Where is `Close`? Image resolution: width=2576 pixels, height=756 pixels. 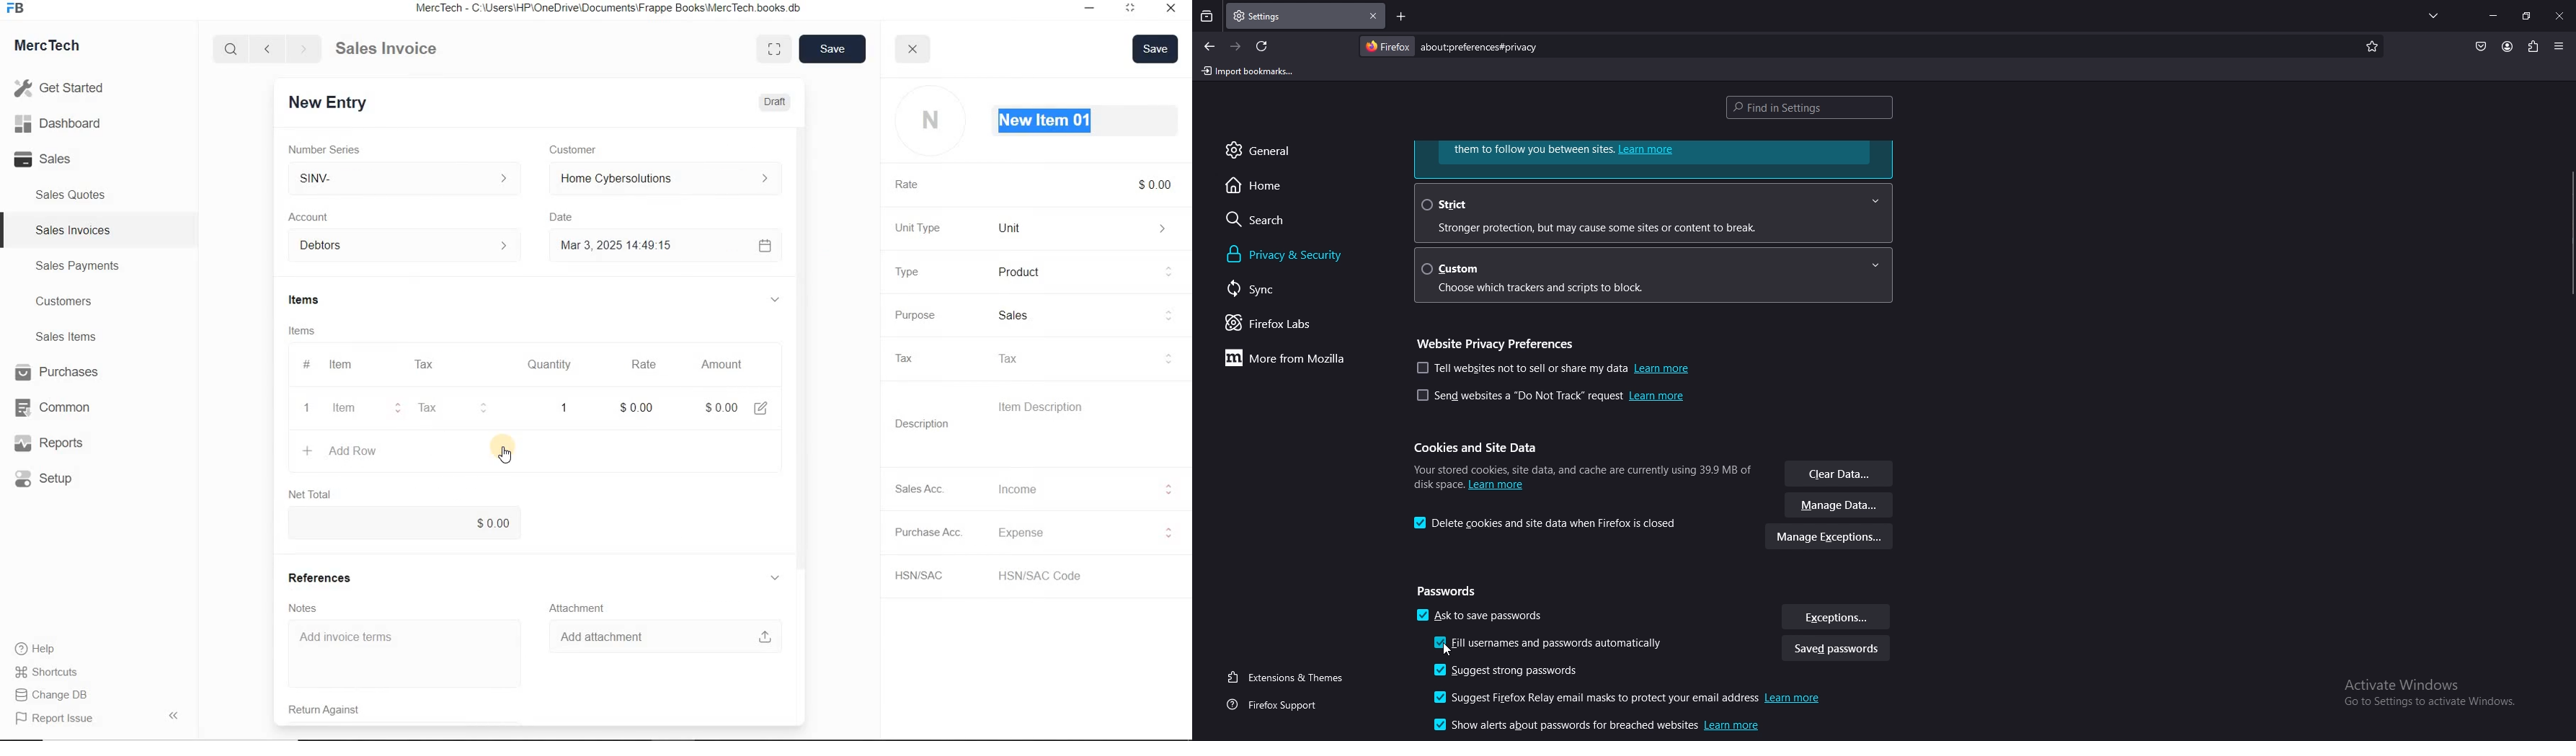
Close is located at coordinates (1170, 10).